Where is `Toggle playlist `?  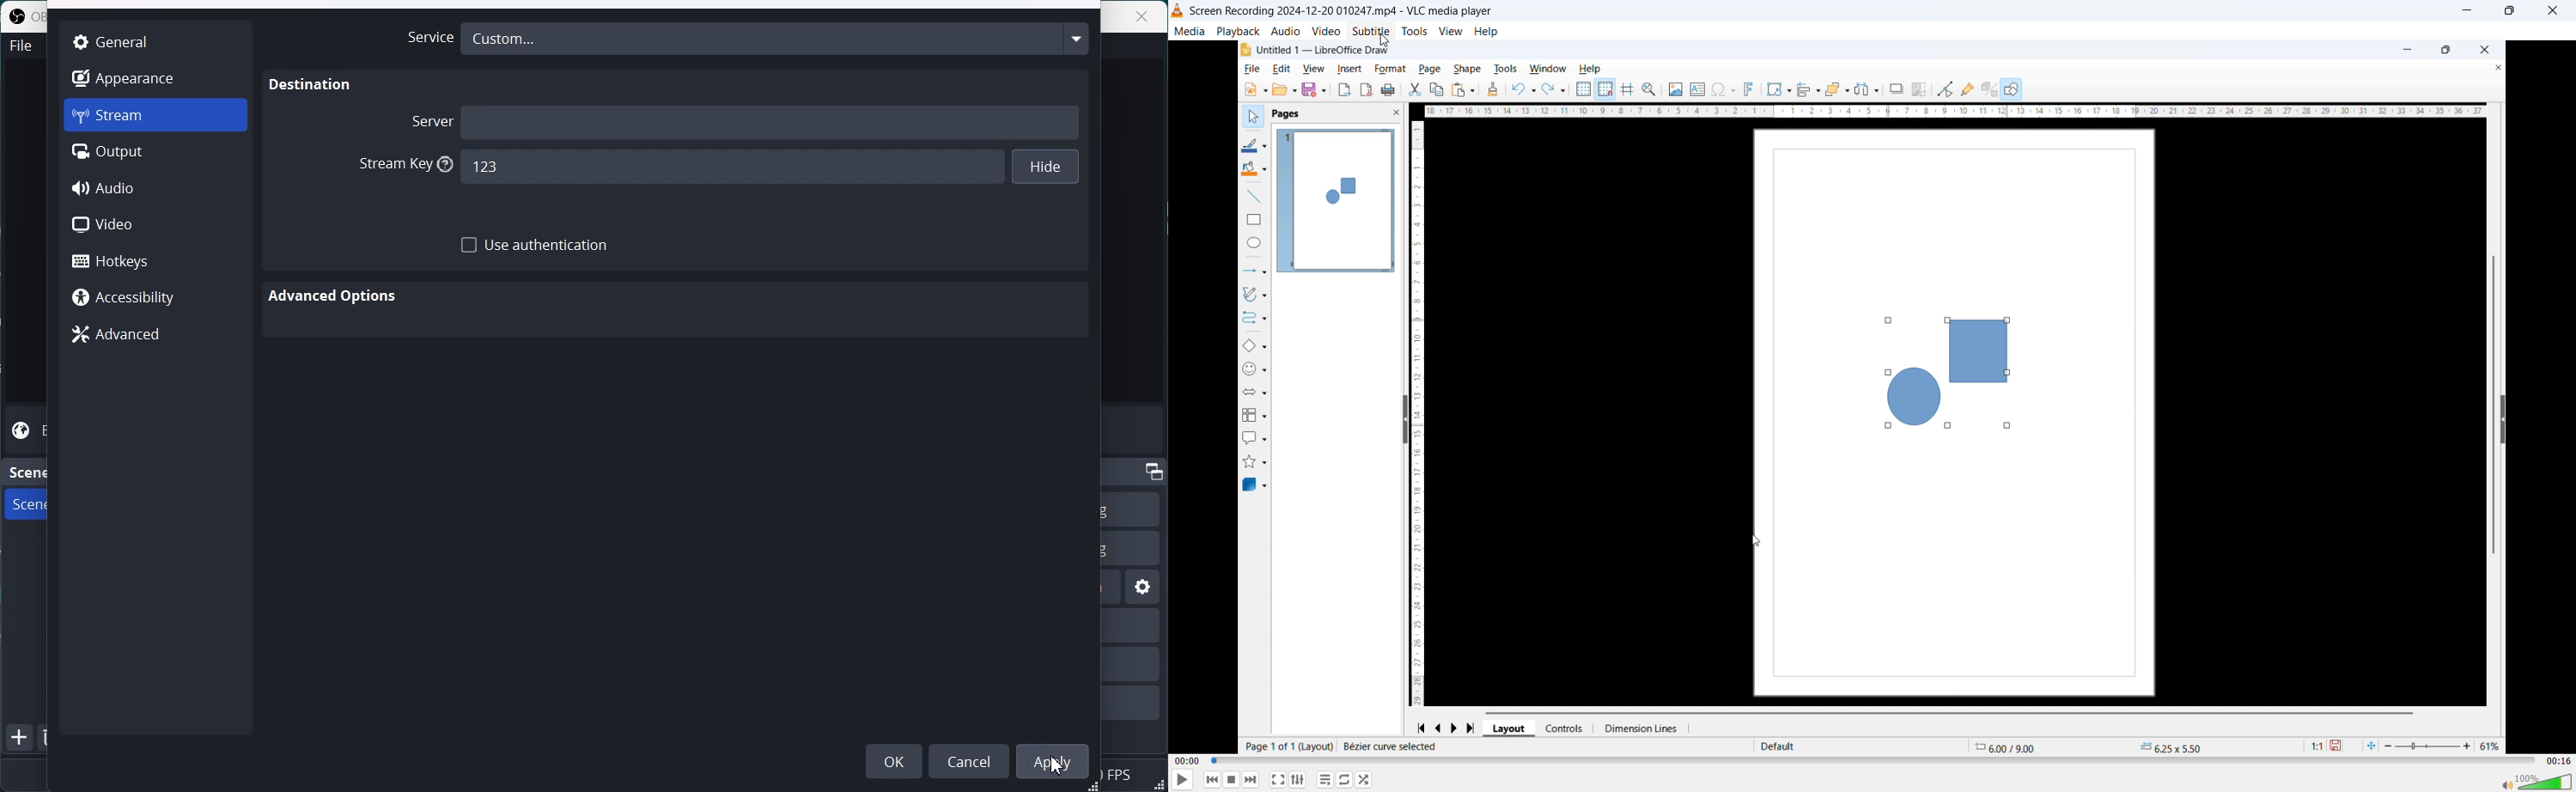
Toggle playlist  is located at coordinates (1325, 780).